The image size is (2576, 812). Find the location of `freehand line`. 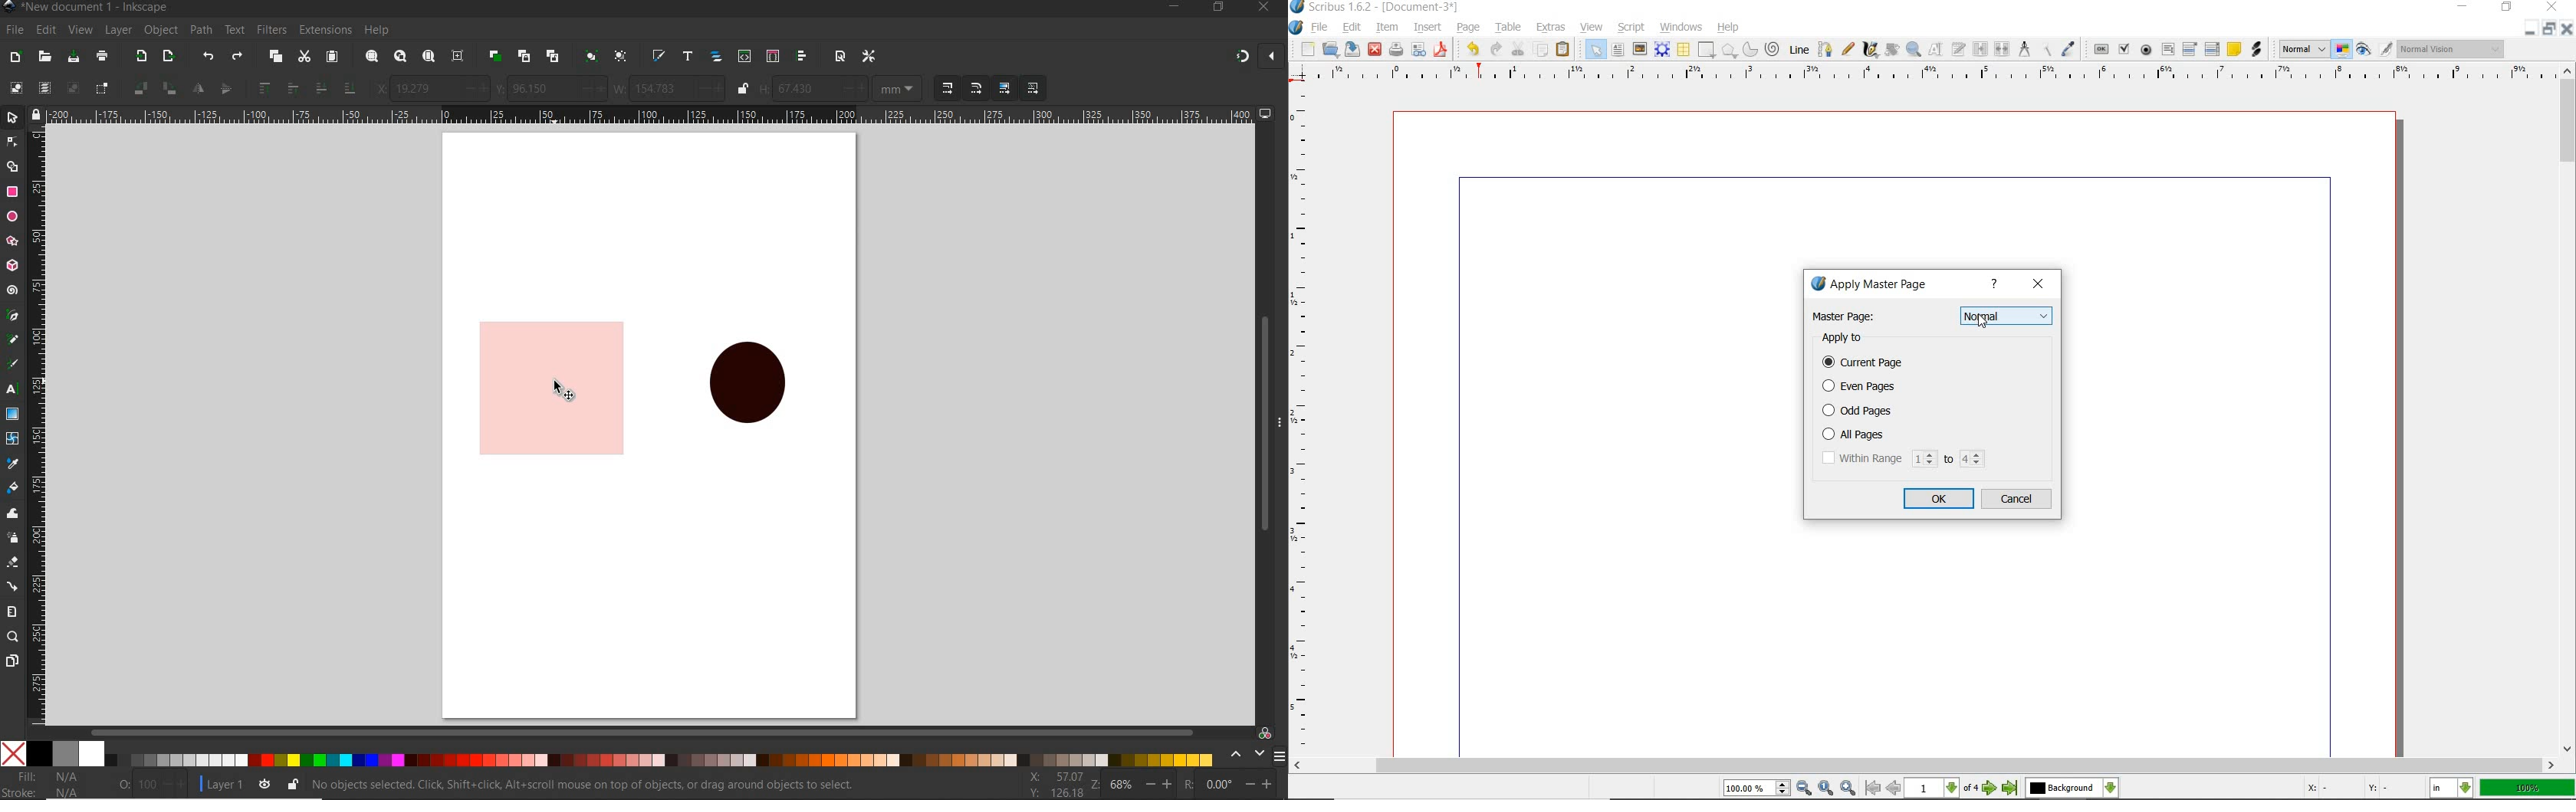

freehand line is located at coordinates (1848, 49).